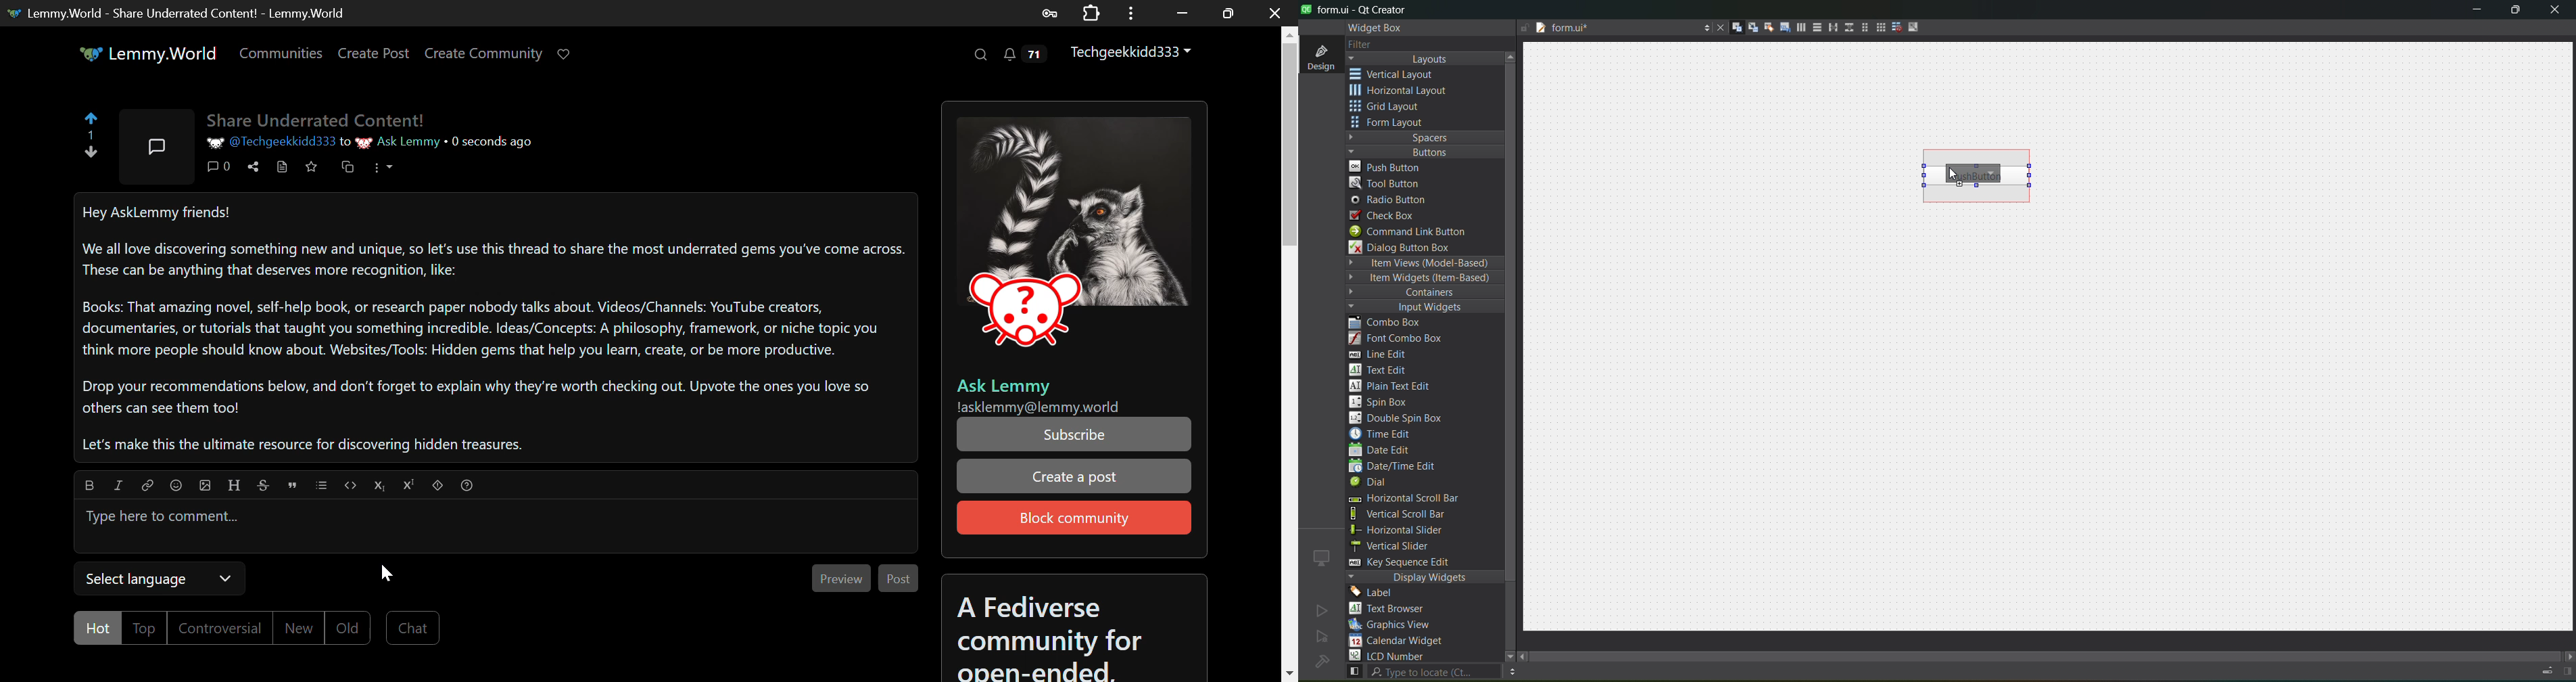  Describe the element at coordinates (485, 56) in the screenshot. I see `Create Community` at that location.